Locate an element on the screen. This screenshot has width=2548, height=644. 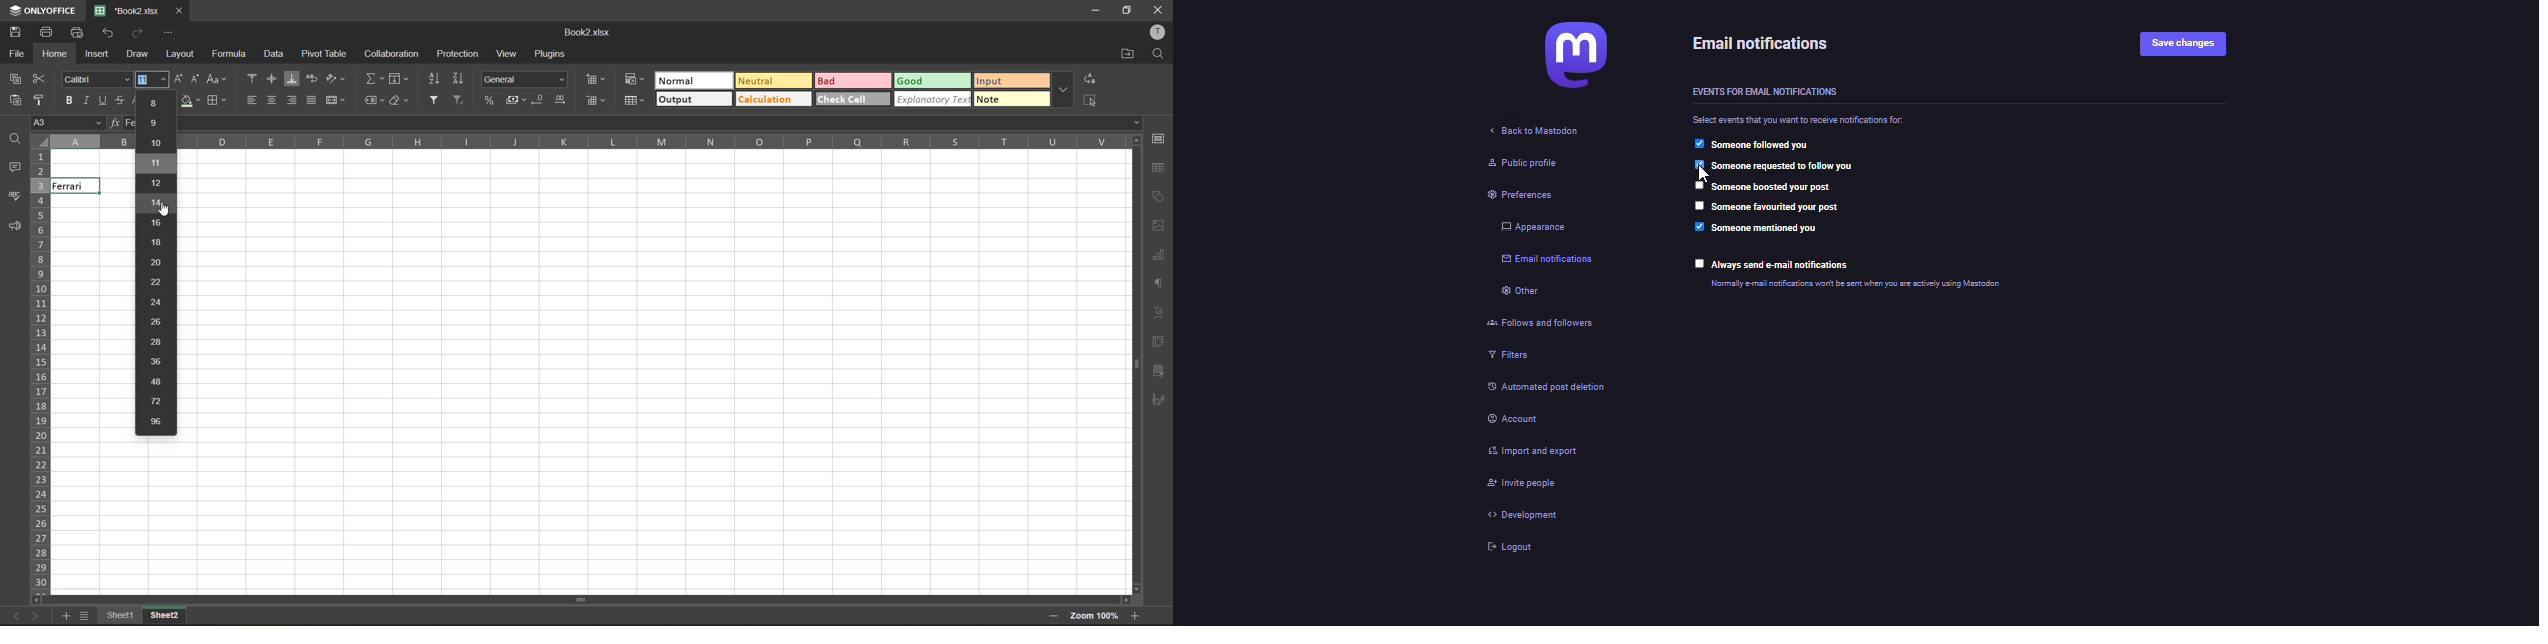
protection is located at coordinates (460, 53).